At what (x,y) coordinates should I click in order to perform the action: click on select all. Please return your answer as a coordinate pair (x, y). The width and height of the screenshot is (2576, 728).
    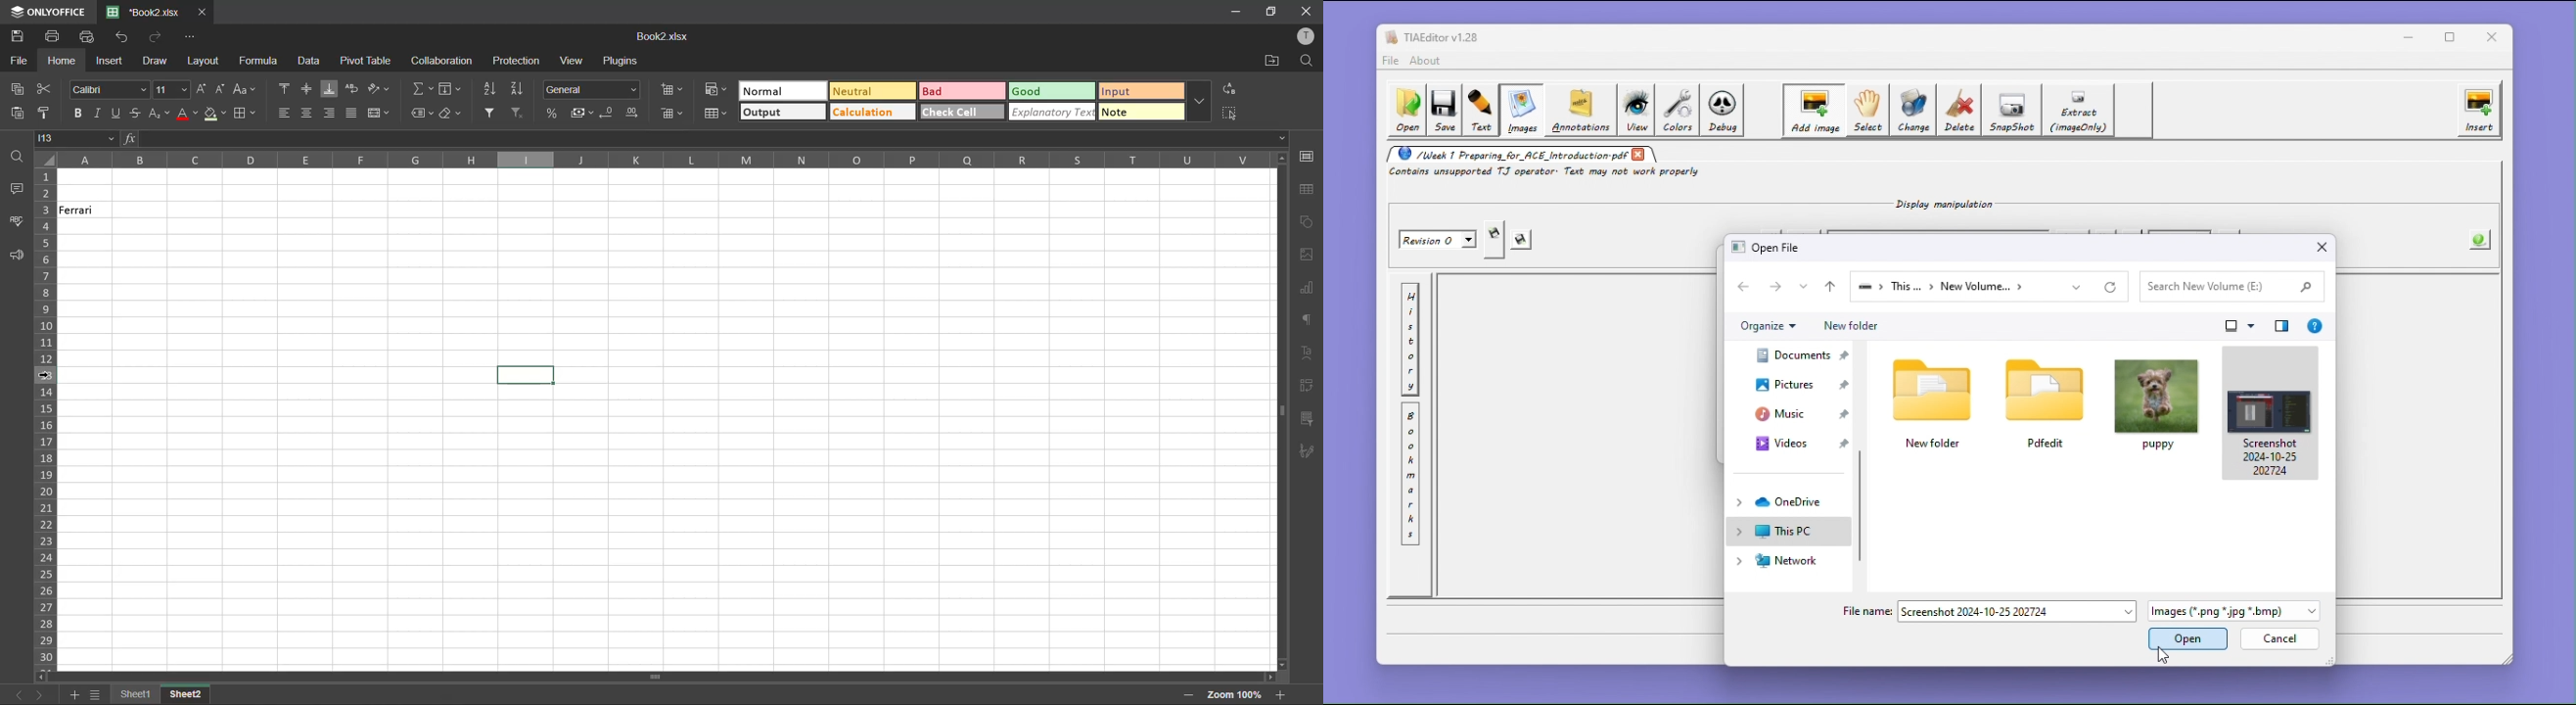
    Looking at the image, I should click on (1228, 113).